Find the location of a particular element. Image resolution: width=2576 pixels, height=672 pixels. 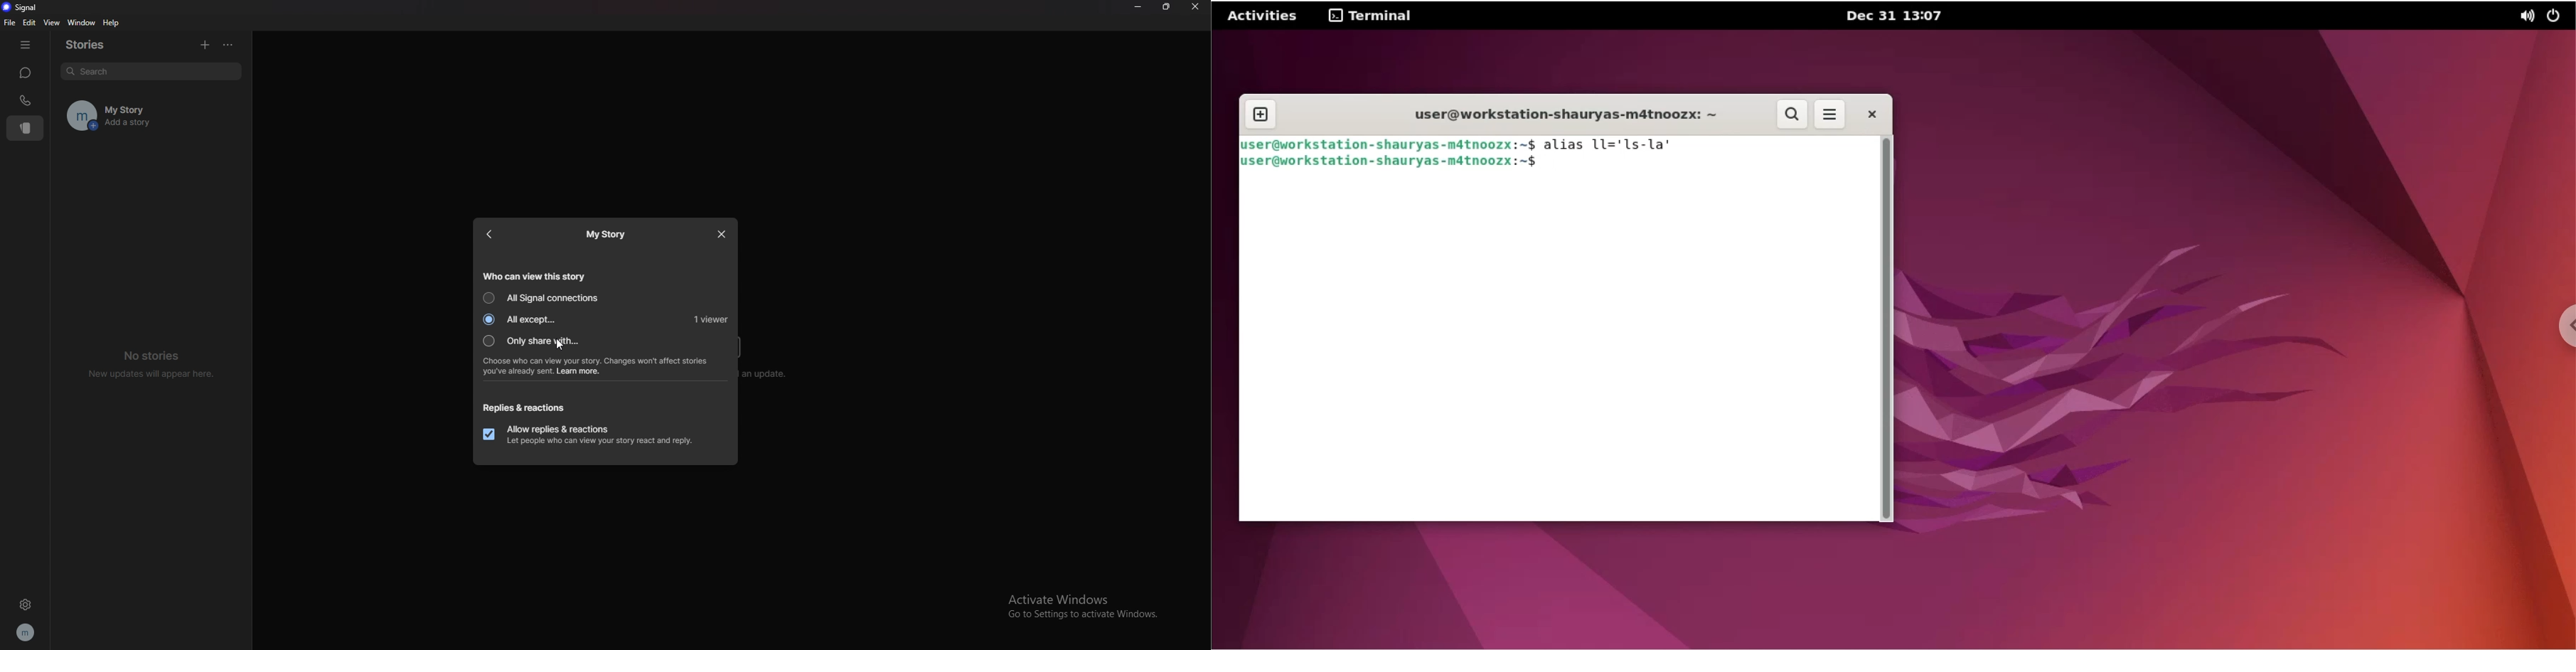

help is located at coordinates (112, 23).